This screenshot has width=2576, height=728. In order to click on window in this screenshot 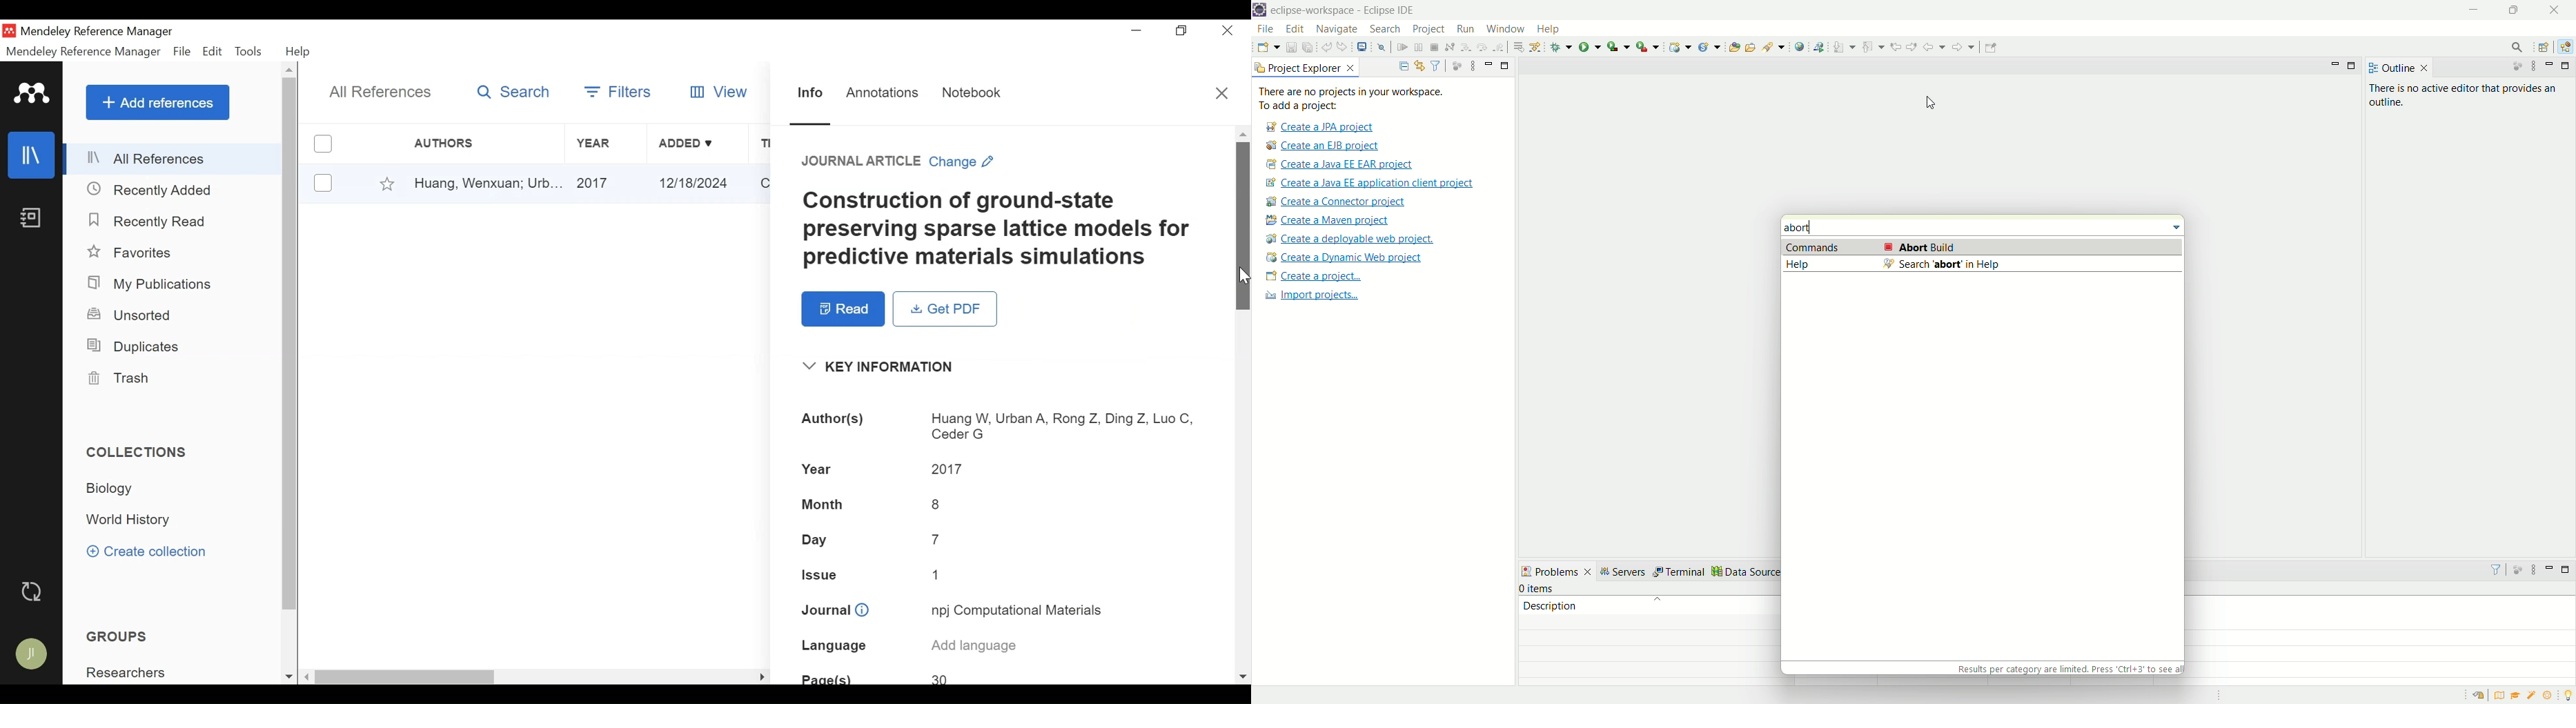, I will do `click(1504, 28)`.